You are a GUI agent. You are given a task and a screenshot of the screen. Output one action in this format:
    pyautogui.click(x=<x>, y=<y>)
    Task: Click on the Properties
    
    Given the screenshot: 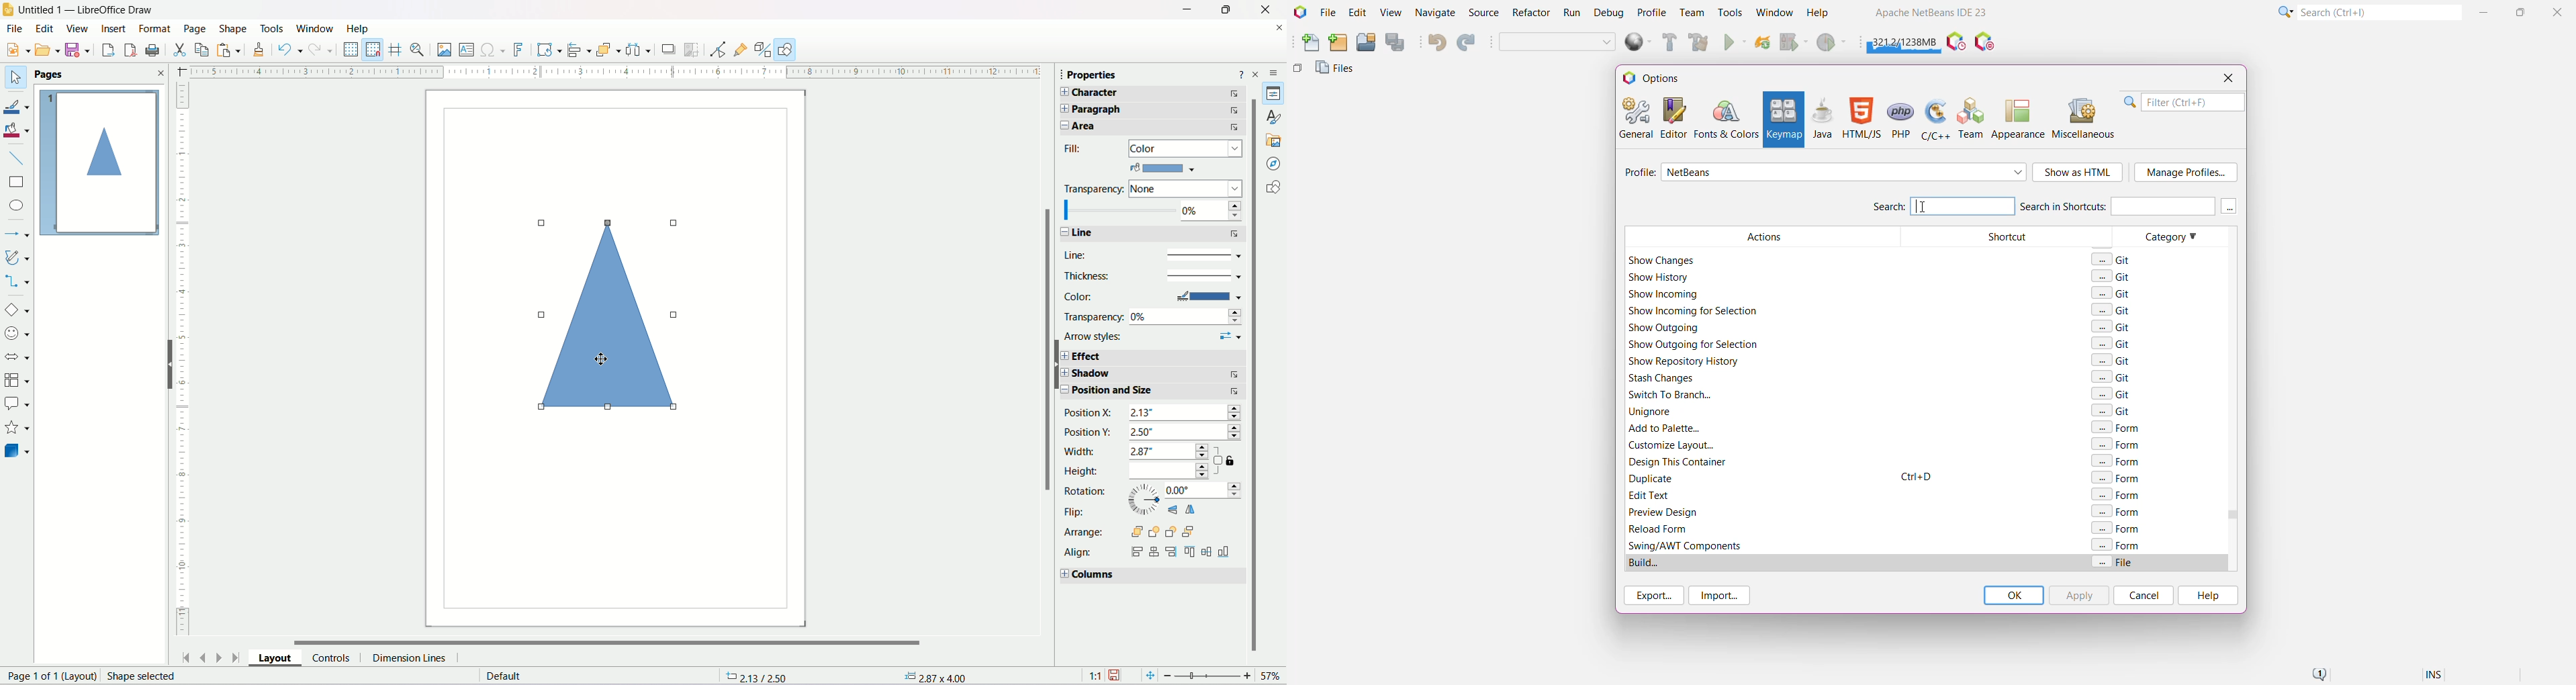 What is the action you would take?
    pyautogui.click(x=1275, y=94)
    